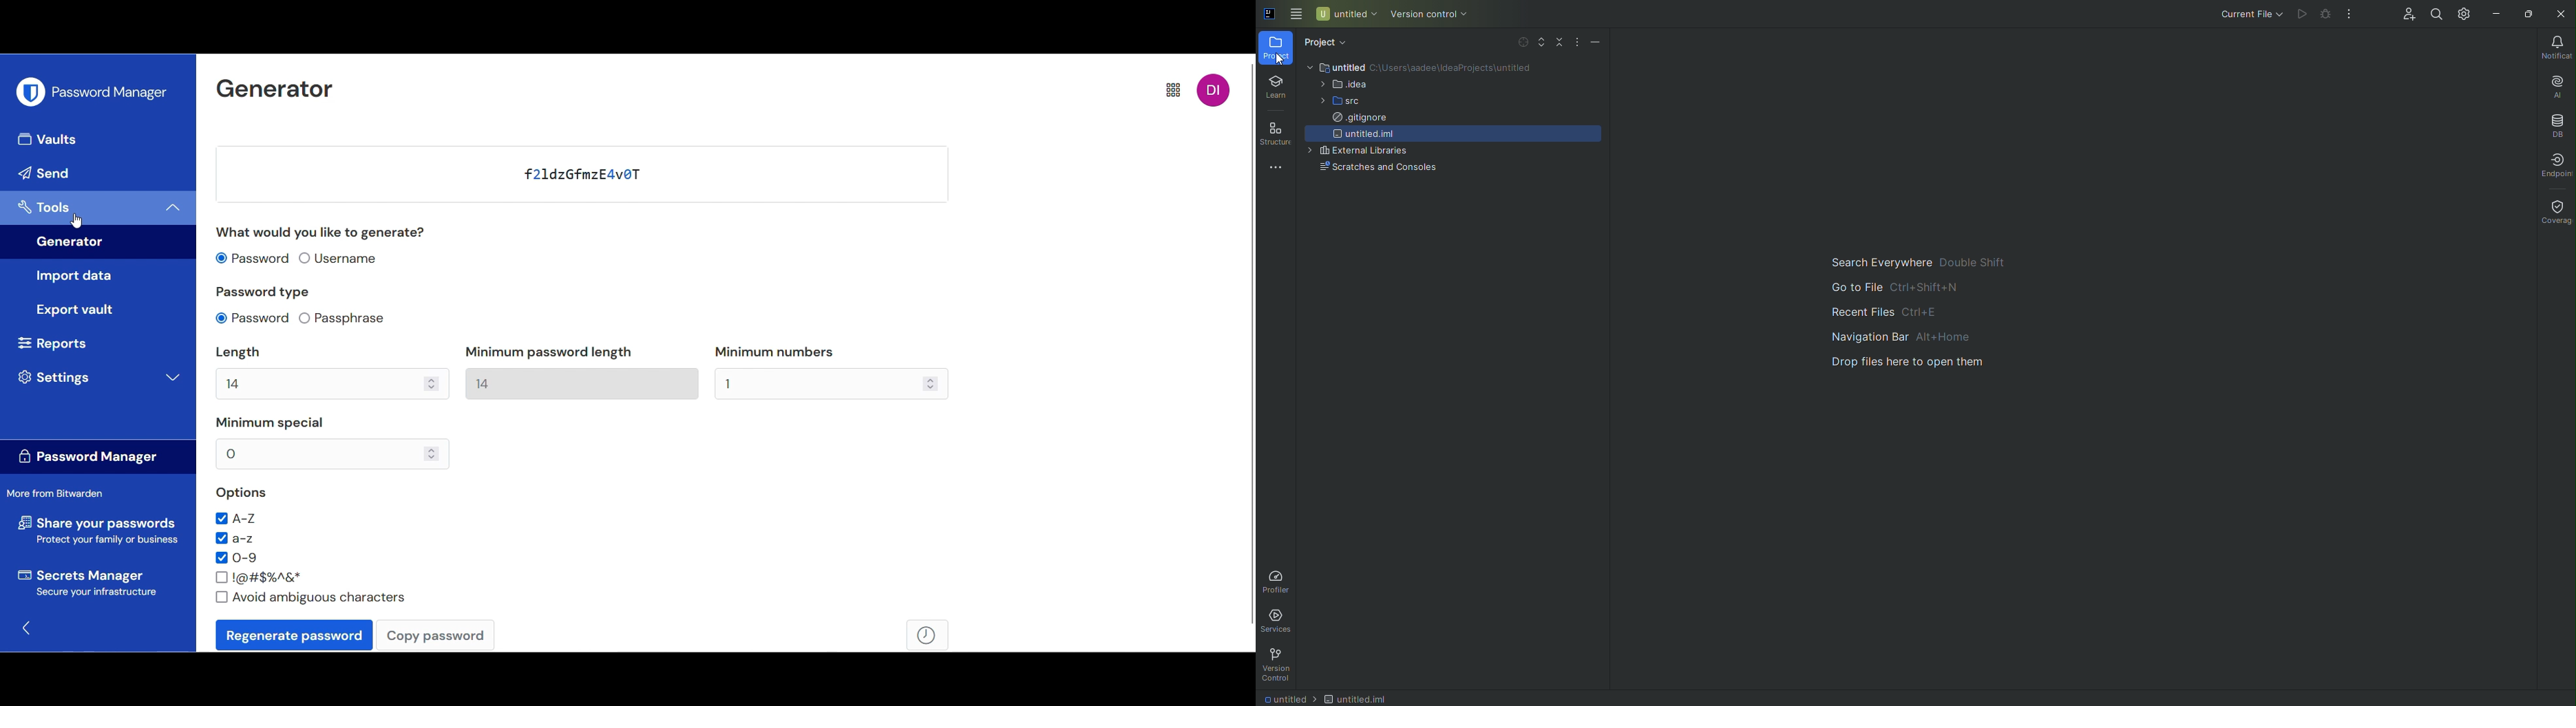 The image size is (2576, 728). Describe the element at coordinates (310, 597) in the screenshot. I see `Avoid ambiguous characters` at that location.